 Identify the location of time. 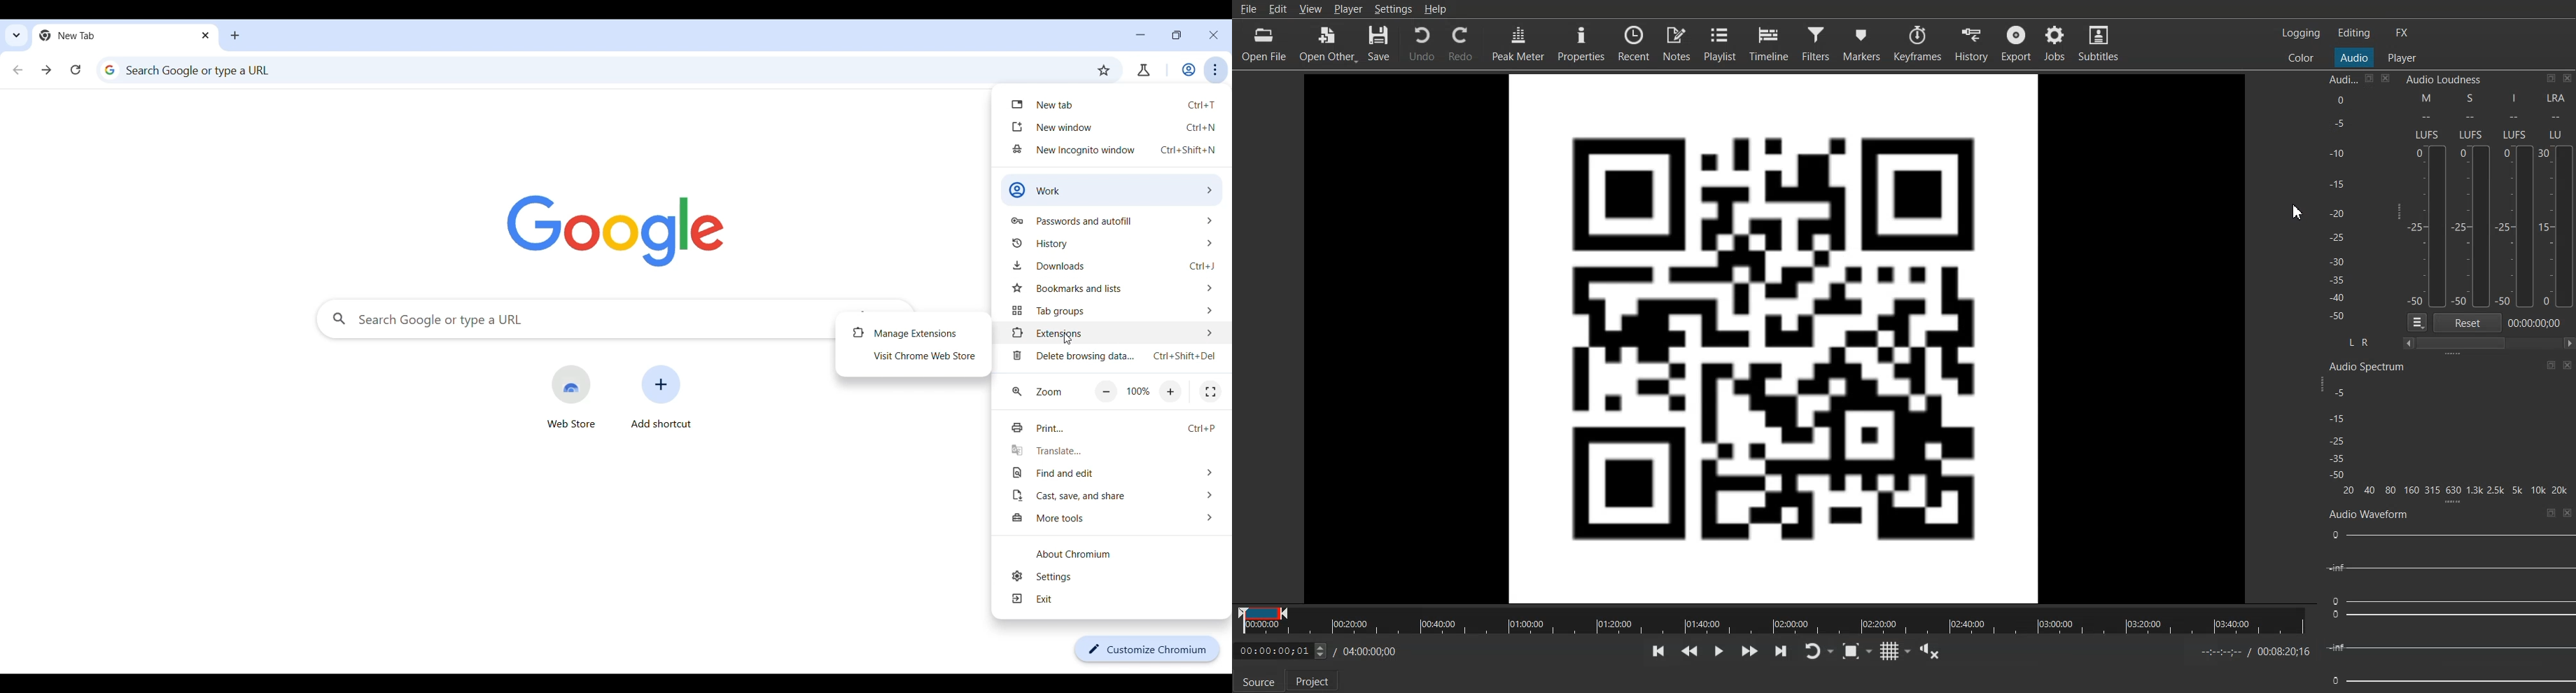
(2539, 323).